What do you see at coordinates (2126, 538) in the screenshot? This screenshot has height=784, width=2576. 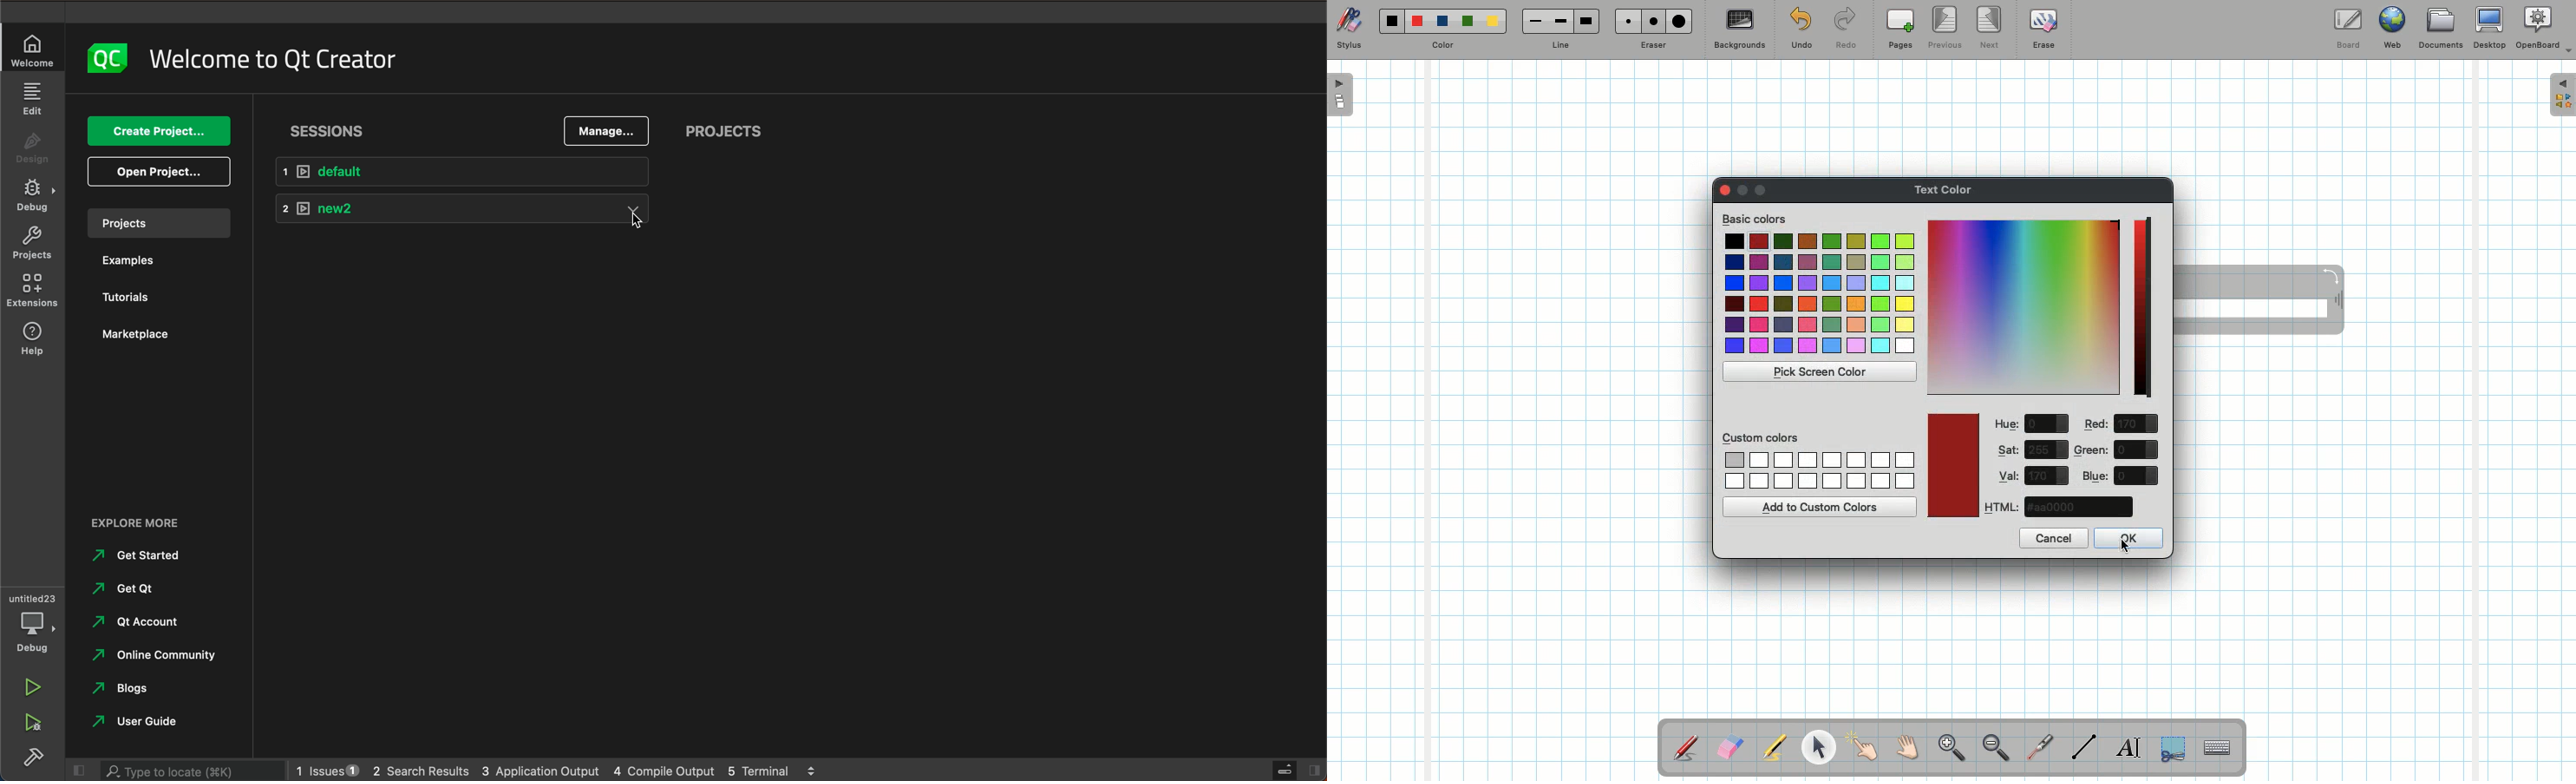 I see `OK` at bounding box center [2126, 538].